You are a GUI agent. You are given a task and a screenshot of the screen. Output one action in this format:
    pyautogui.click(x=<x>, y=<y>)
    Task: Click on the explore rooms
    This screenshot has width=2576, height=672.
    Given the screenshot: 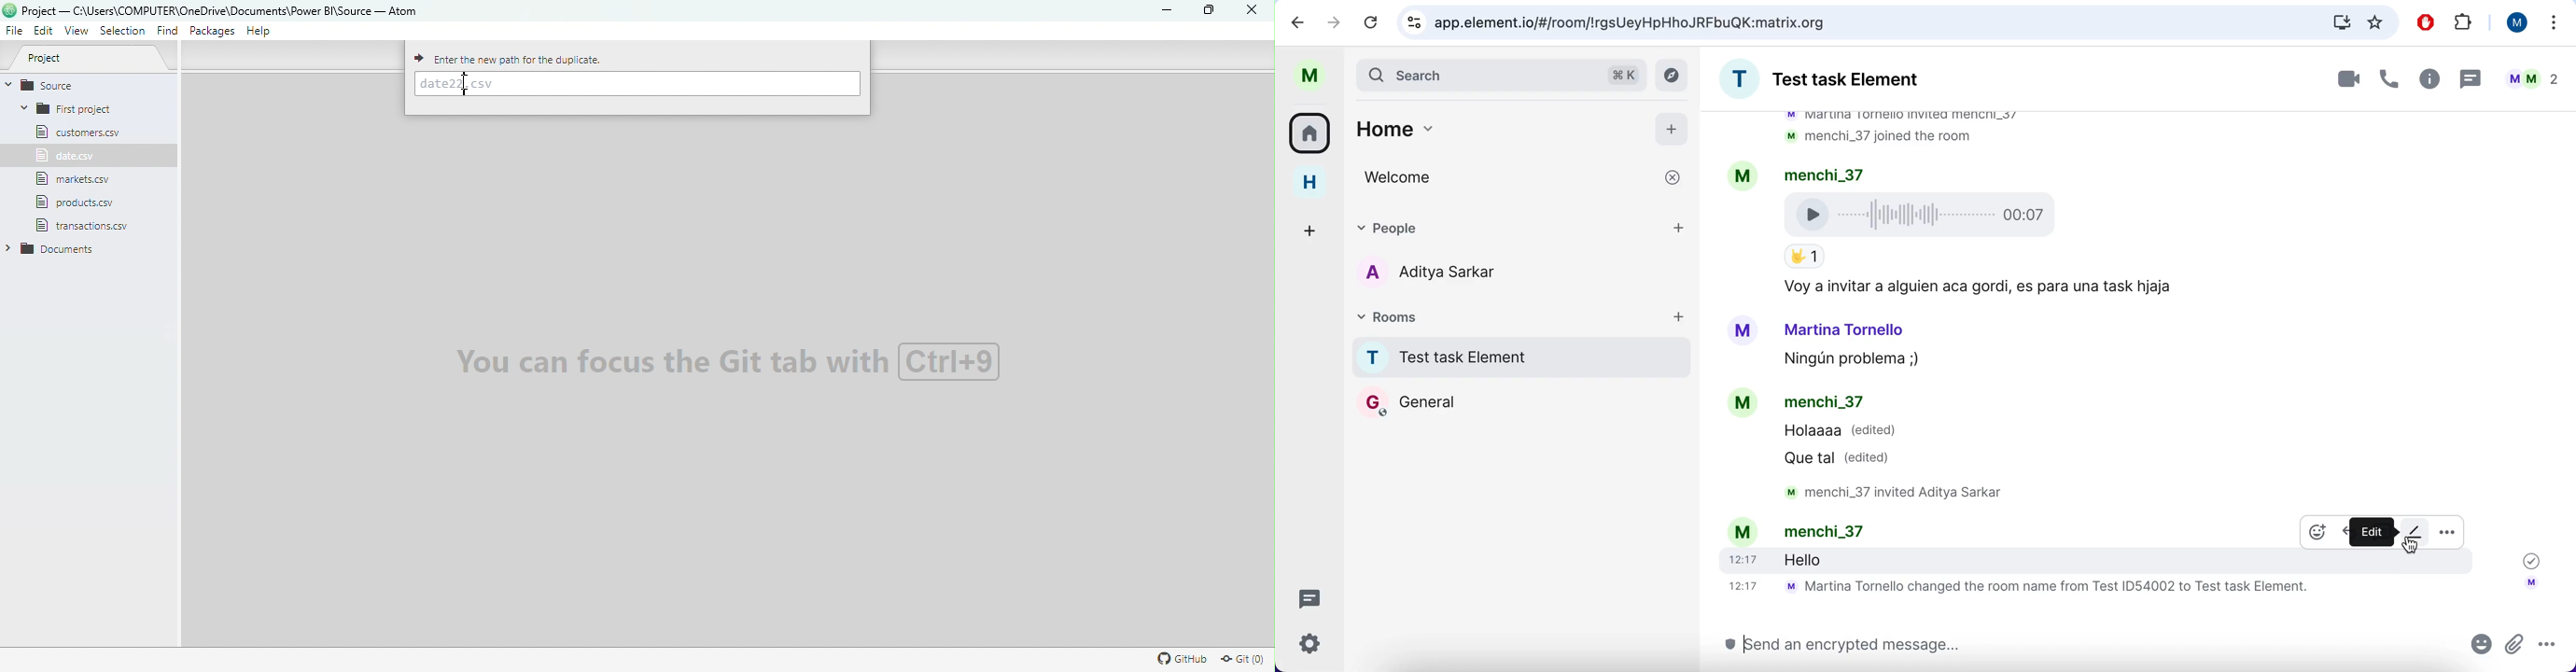 What is the action you would take?
    pyautogui.click(x=1674, y=75)
    